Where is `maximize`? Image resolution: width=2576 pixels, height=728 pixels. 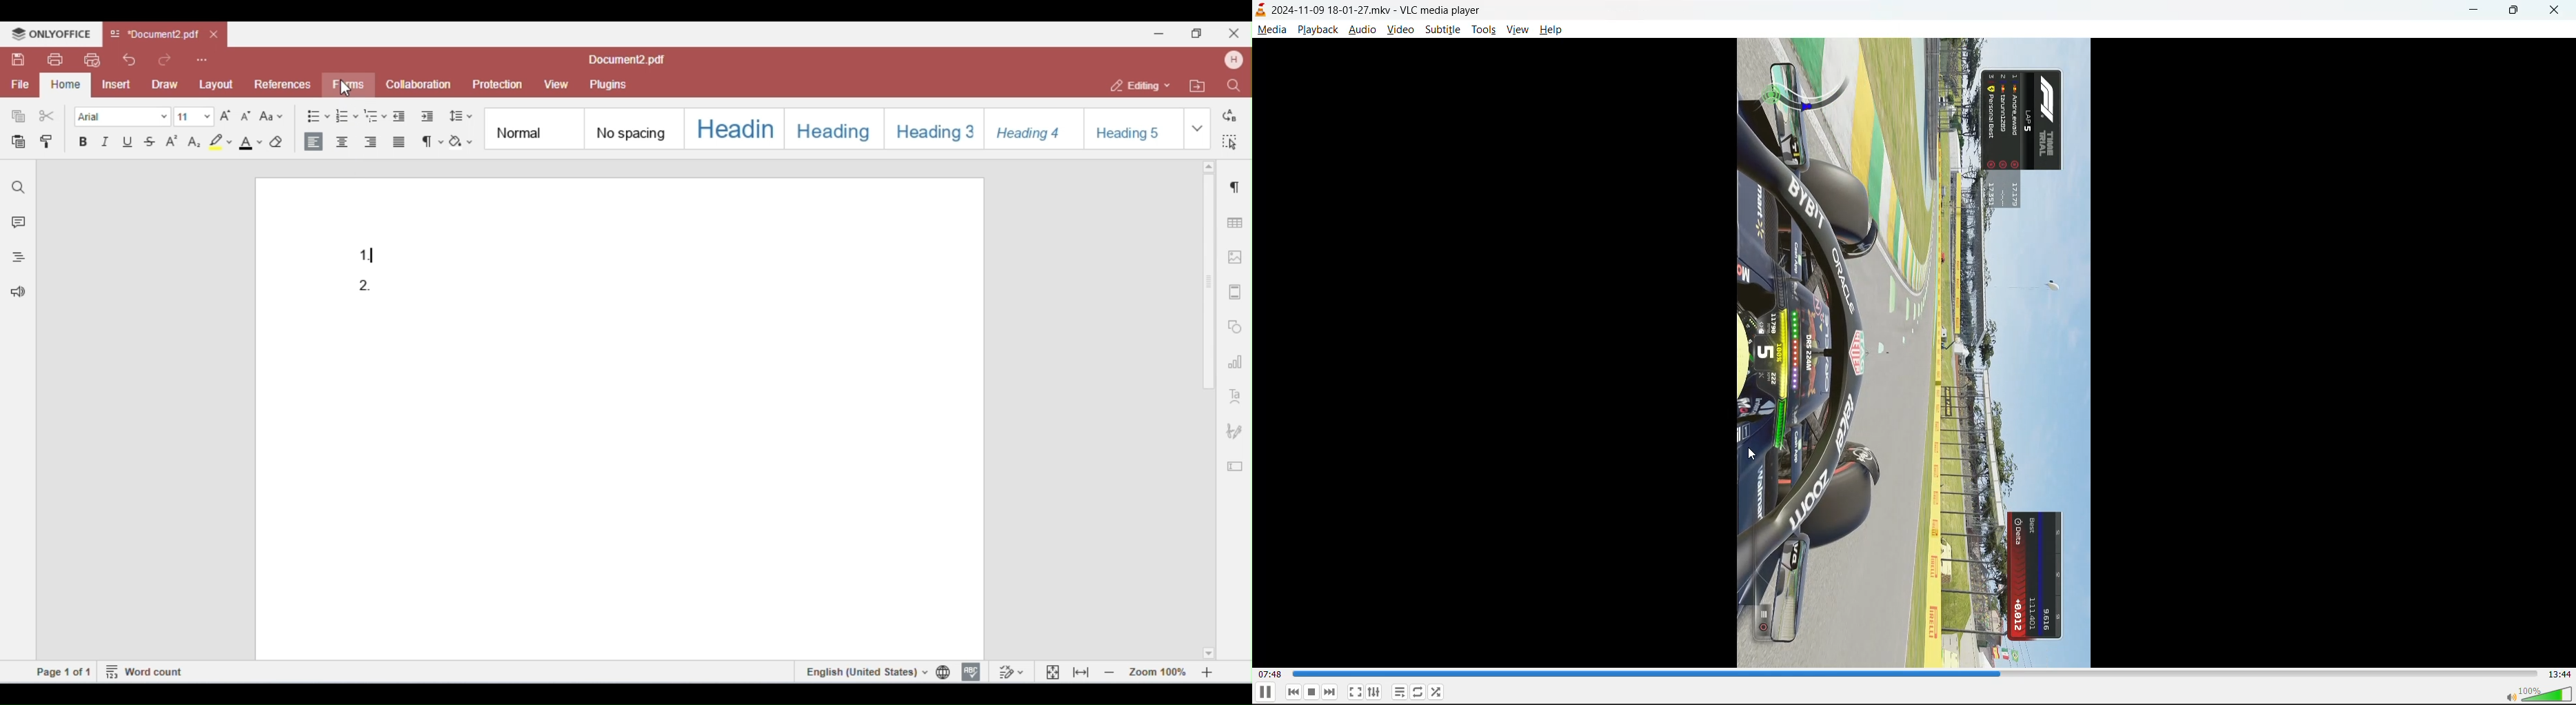 maximize is located at coordinates (2517, 12).